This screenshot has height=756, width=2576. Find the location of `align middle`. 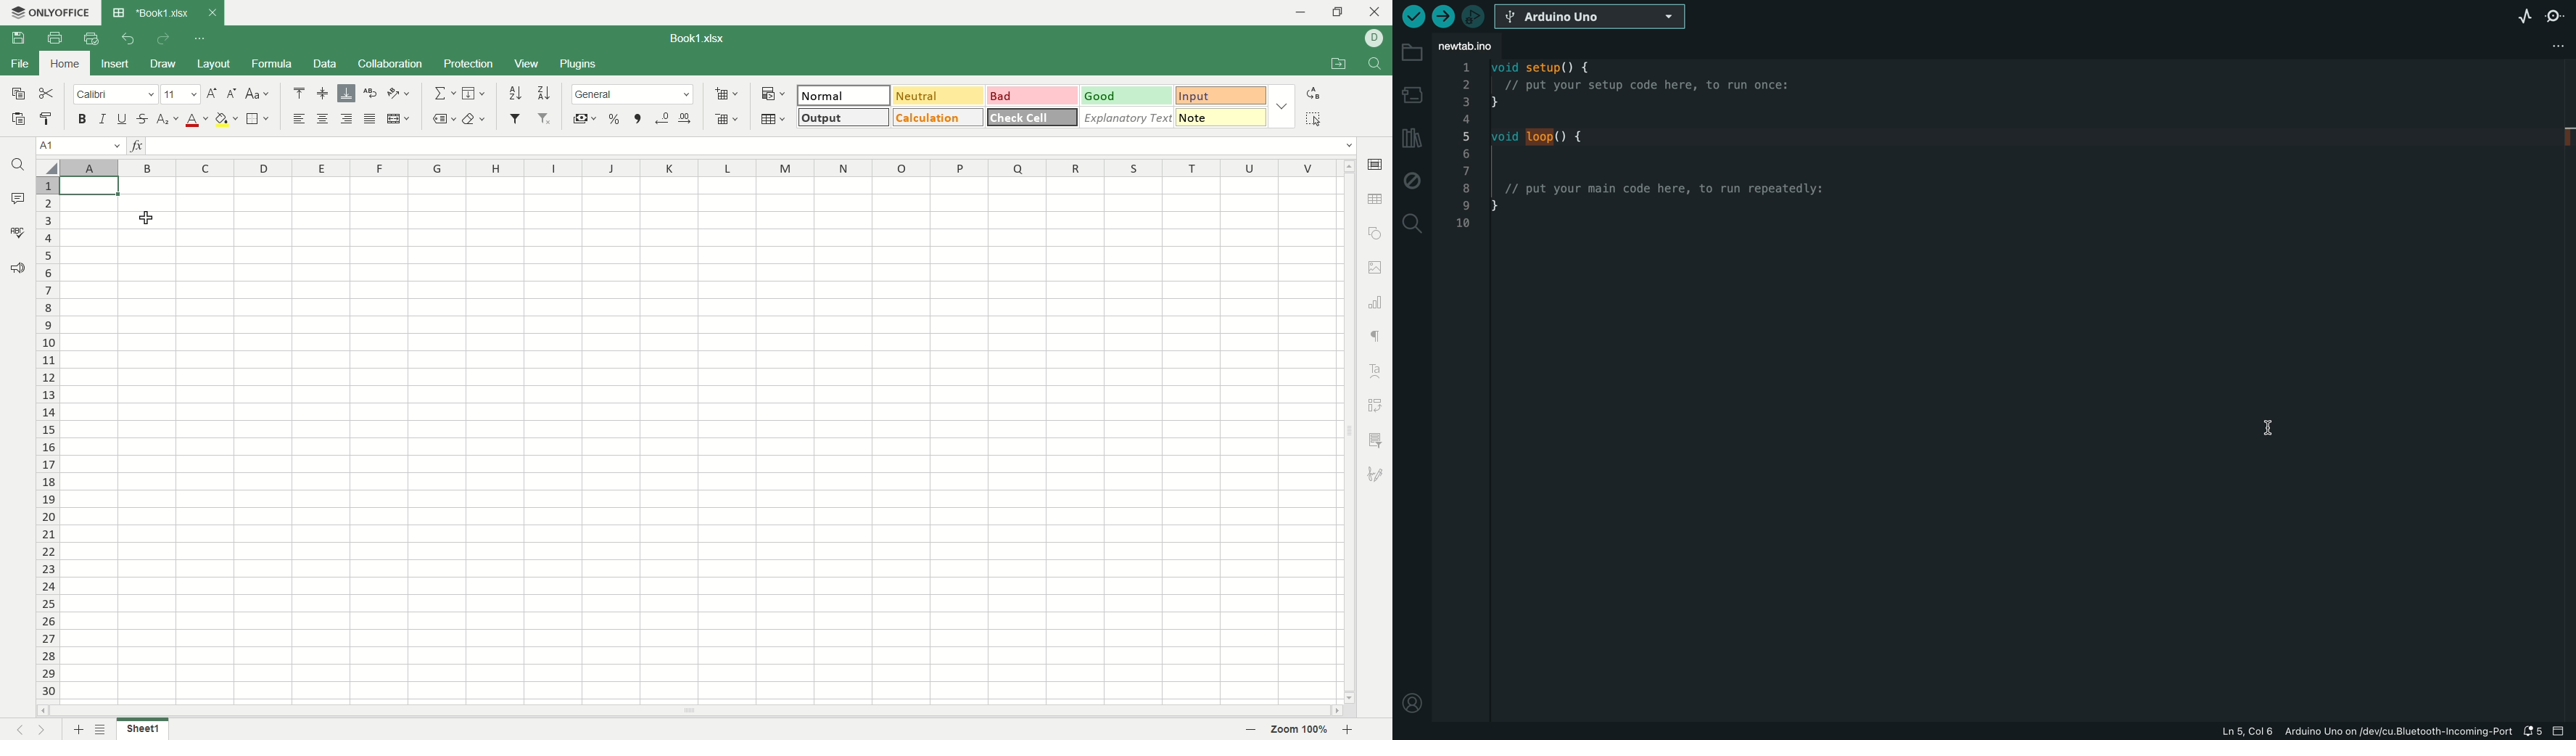

align middle is located at coordinates (325, 94).